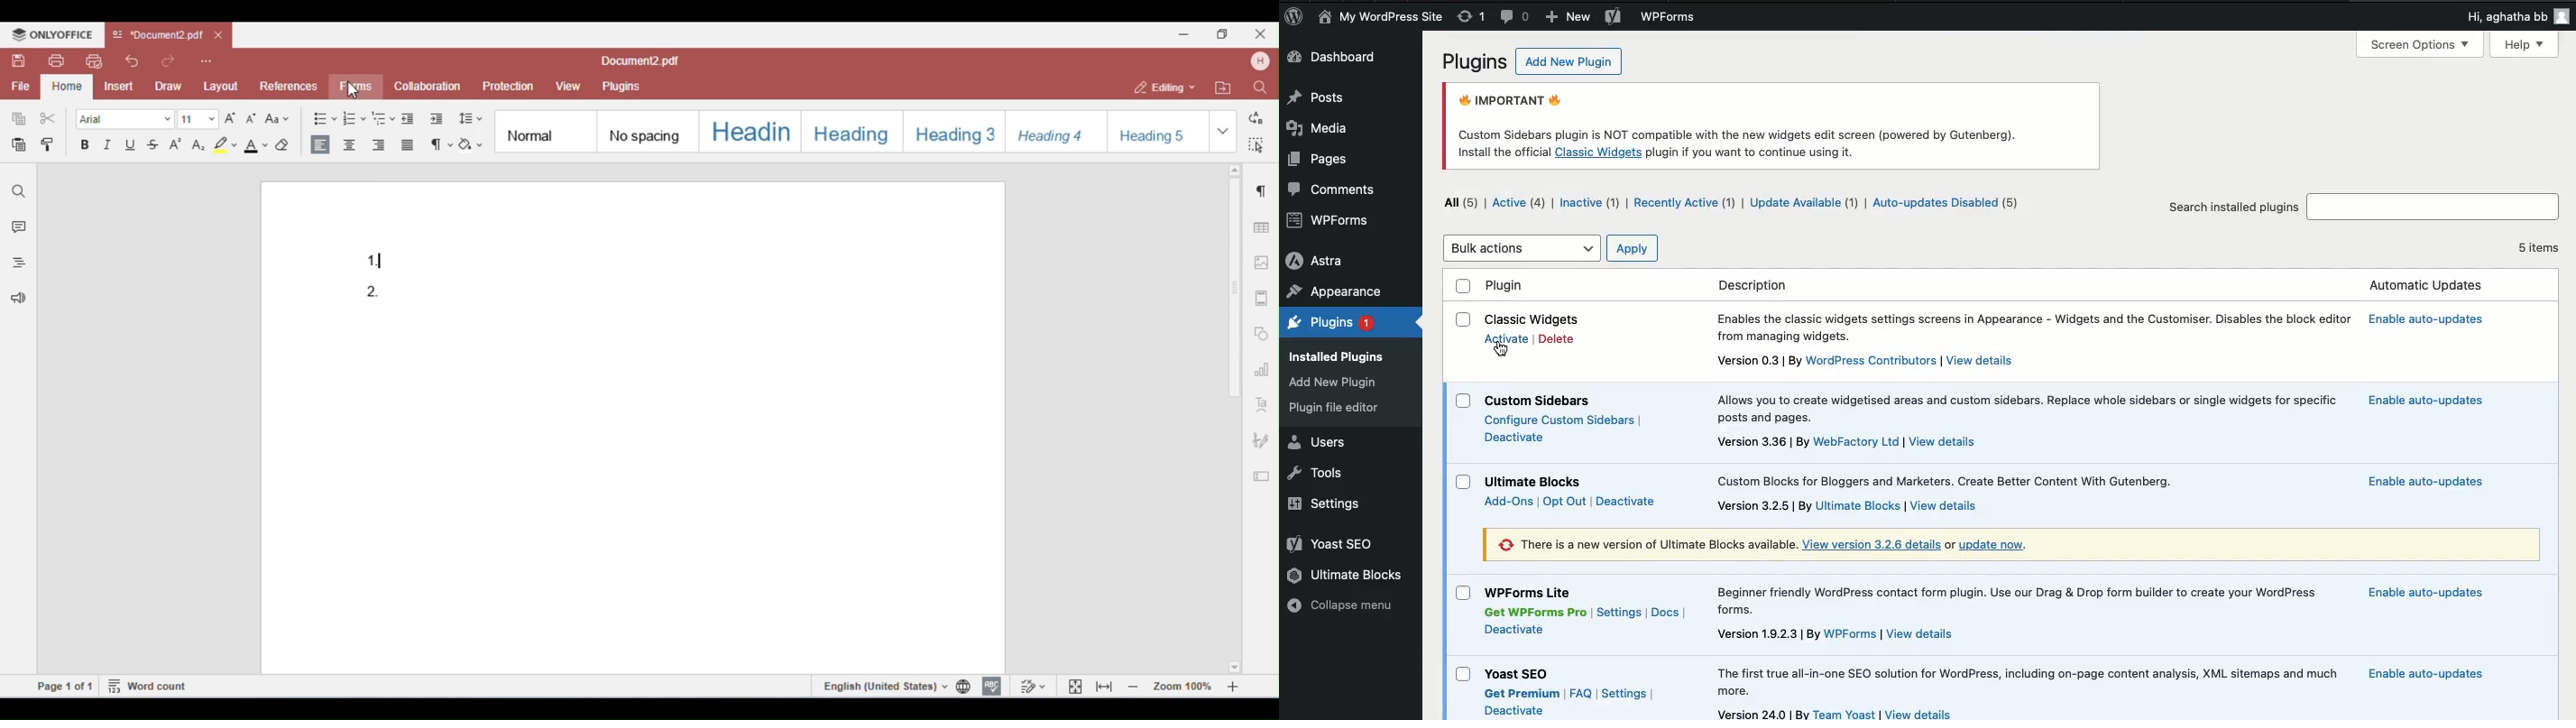 Image resolution: width=2576 pixels, height=728 pixels. Describe the element at coordinates (2423, 673) in the screenshot. I see `Automatic updates` at that location.